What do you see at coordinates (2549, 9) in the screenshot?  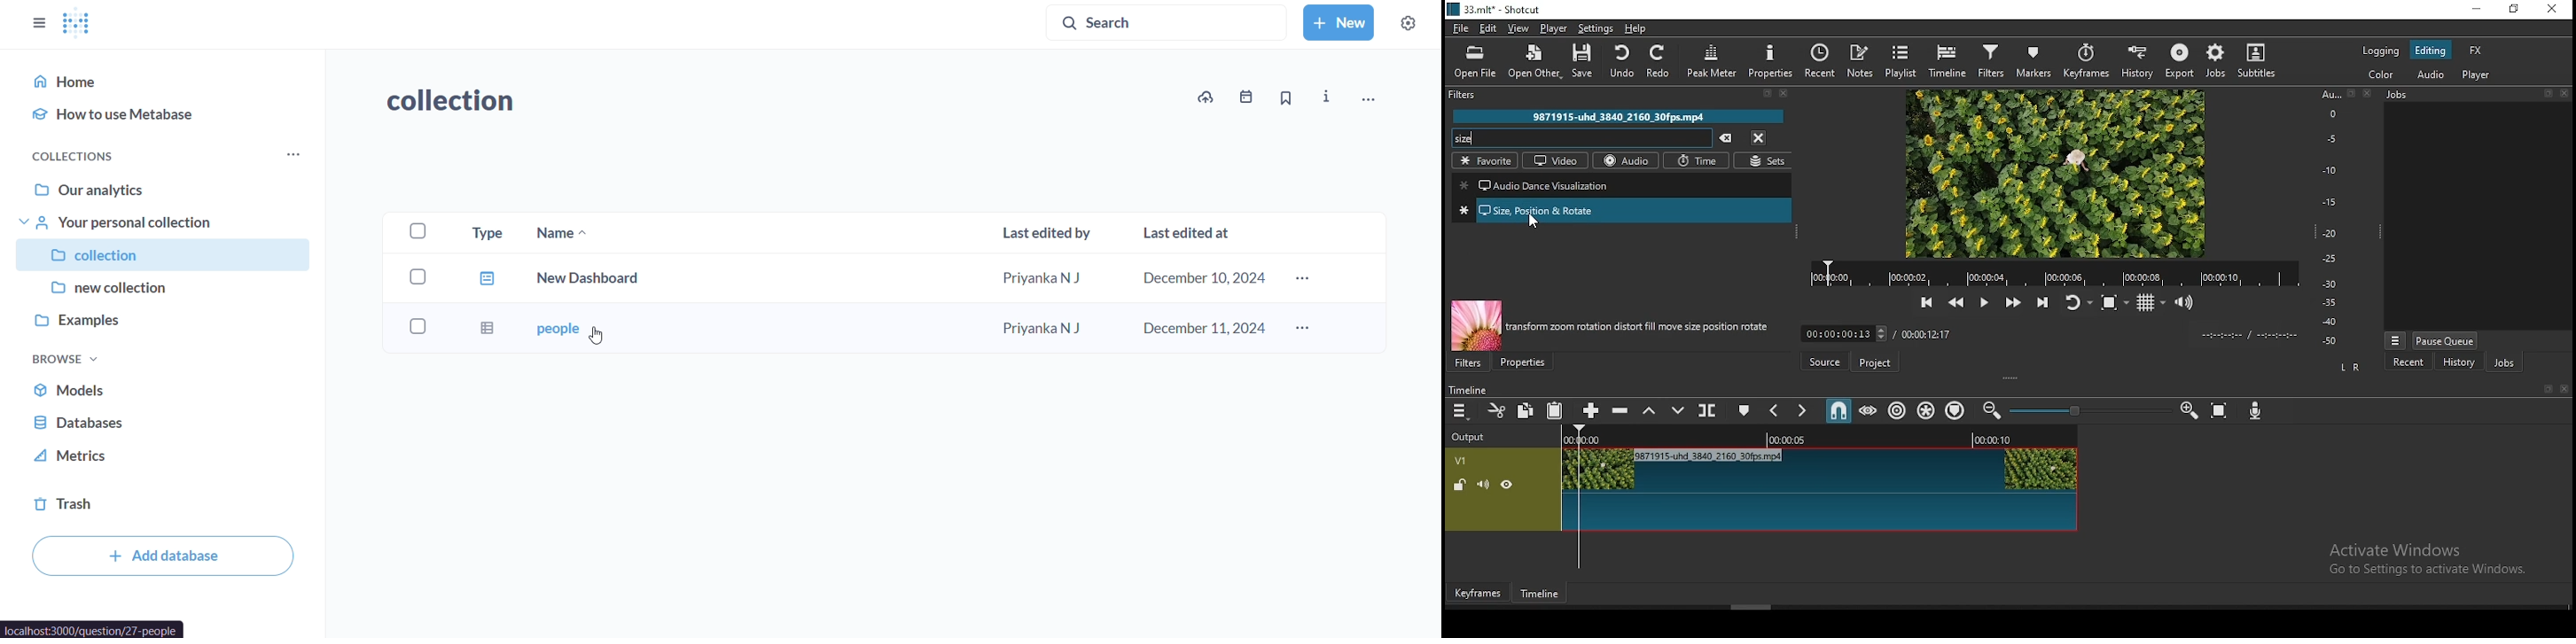 I see `close window` at bounding box center [2549, 9].